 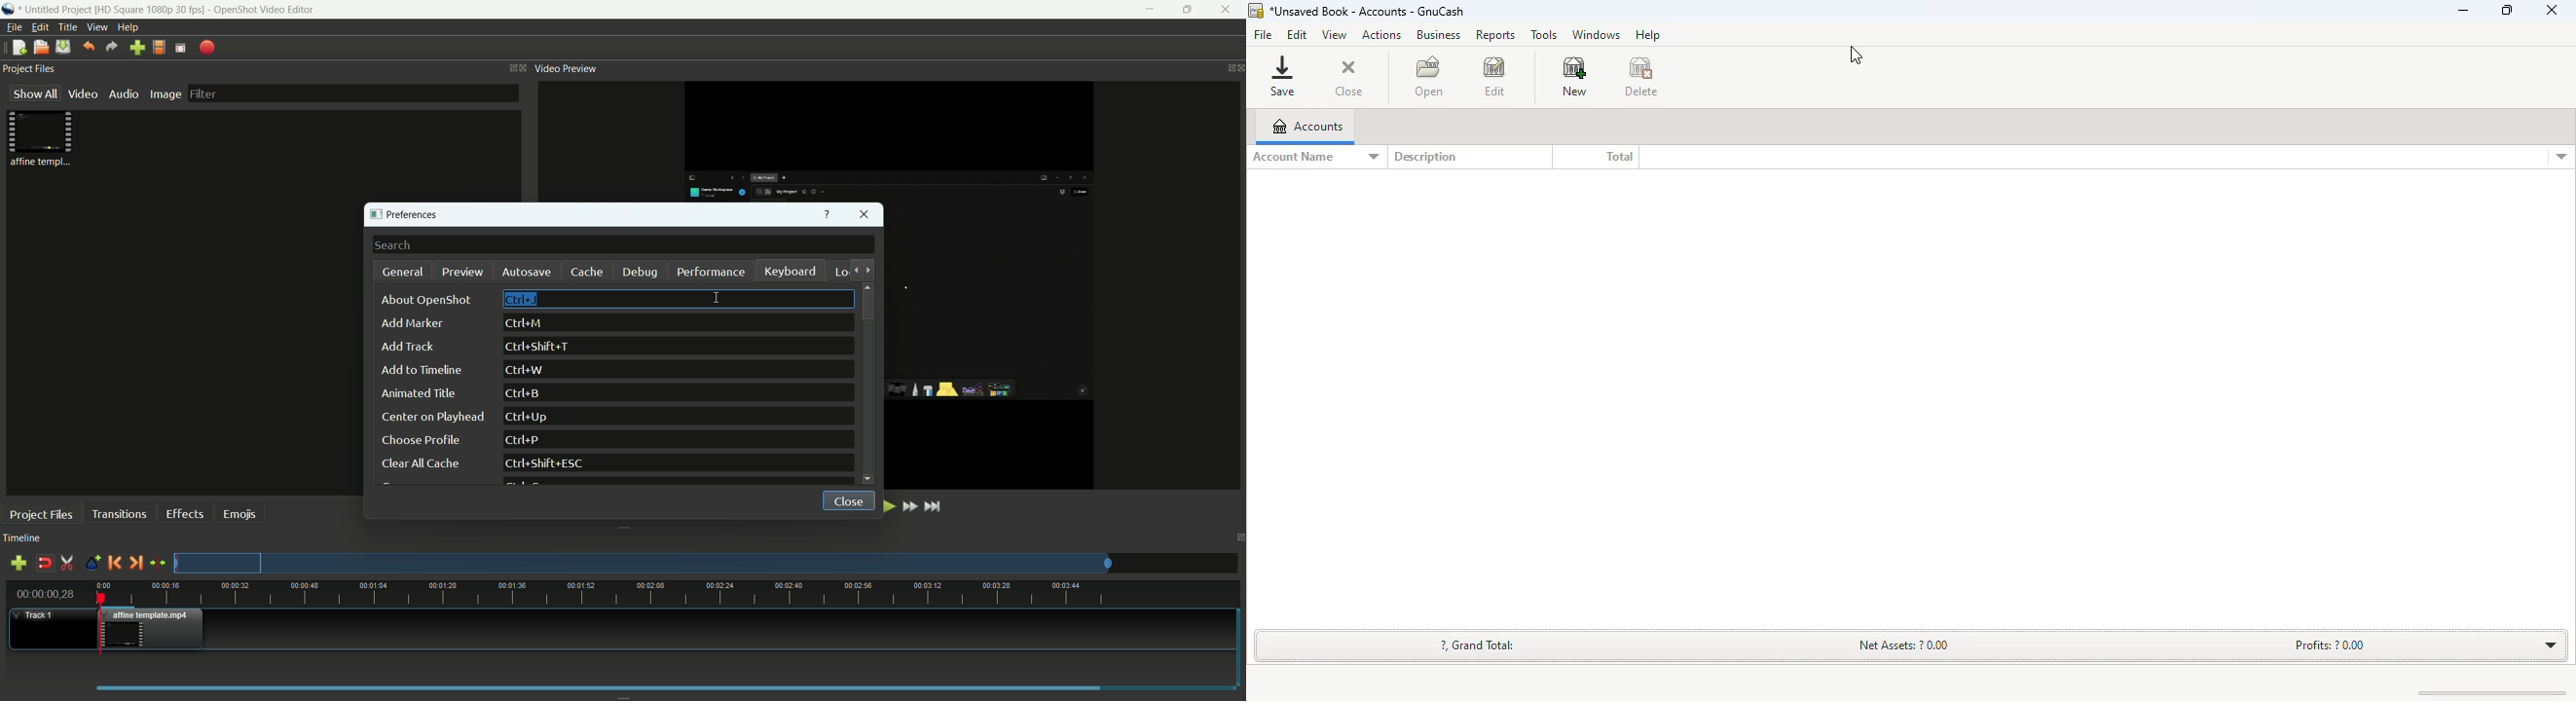 I want to click on profile, so click(x=159, y=47).